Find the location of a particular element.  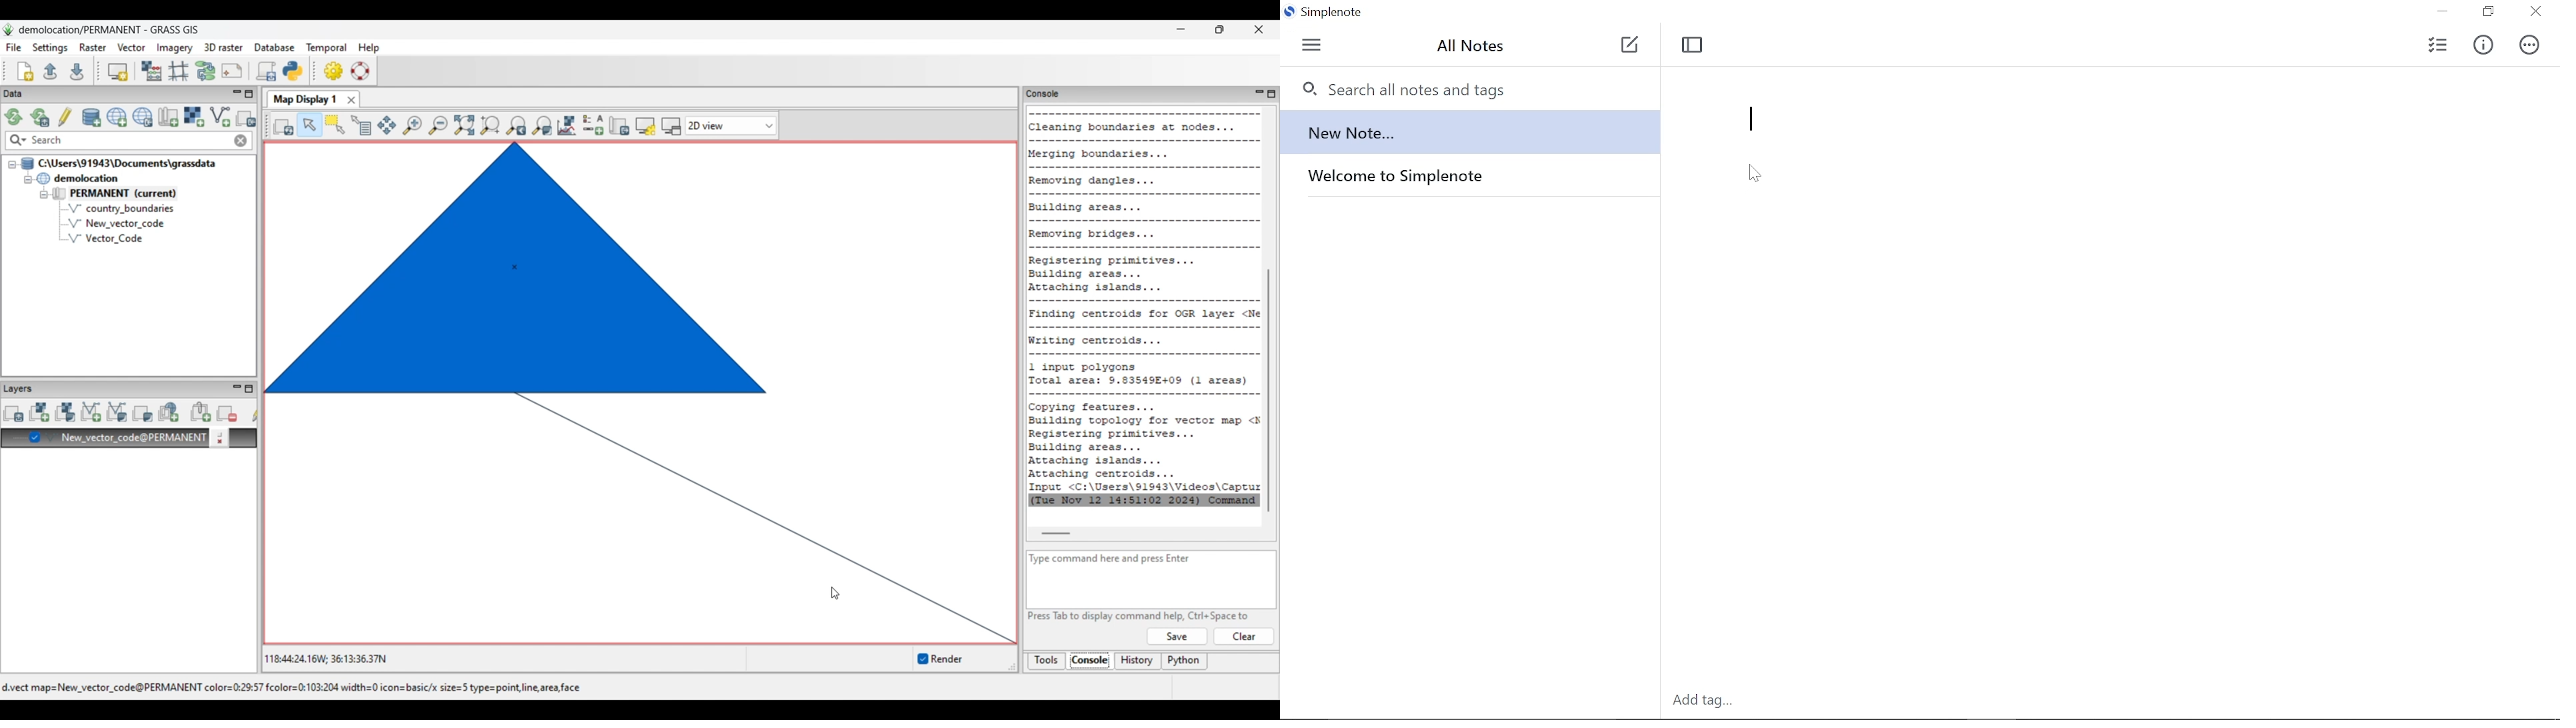

Add tag is located at coordinates (1703, 703).